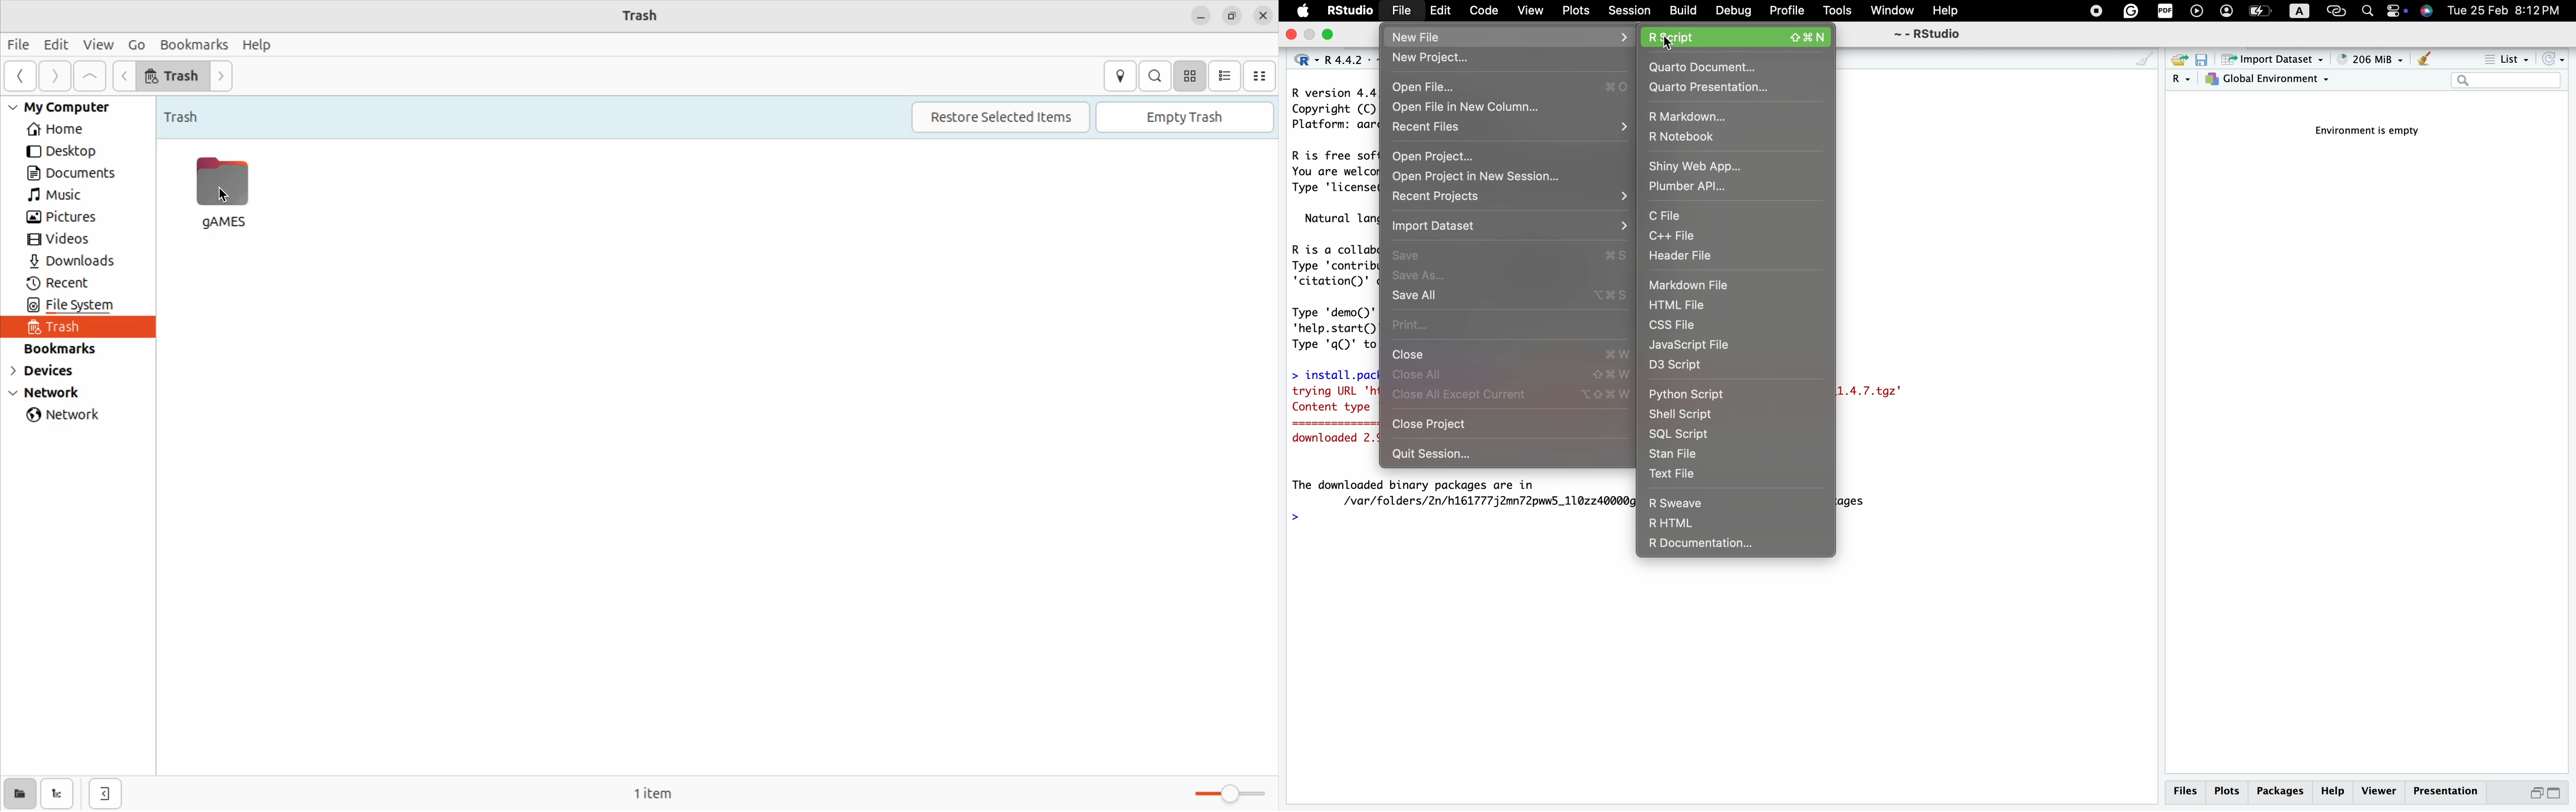 The width and height of the screenshot is (2576, 812). Describe the element at coordinates (1509, 85) in the screenshot. I see `open file` at that location.